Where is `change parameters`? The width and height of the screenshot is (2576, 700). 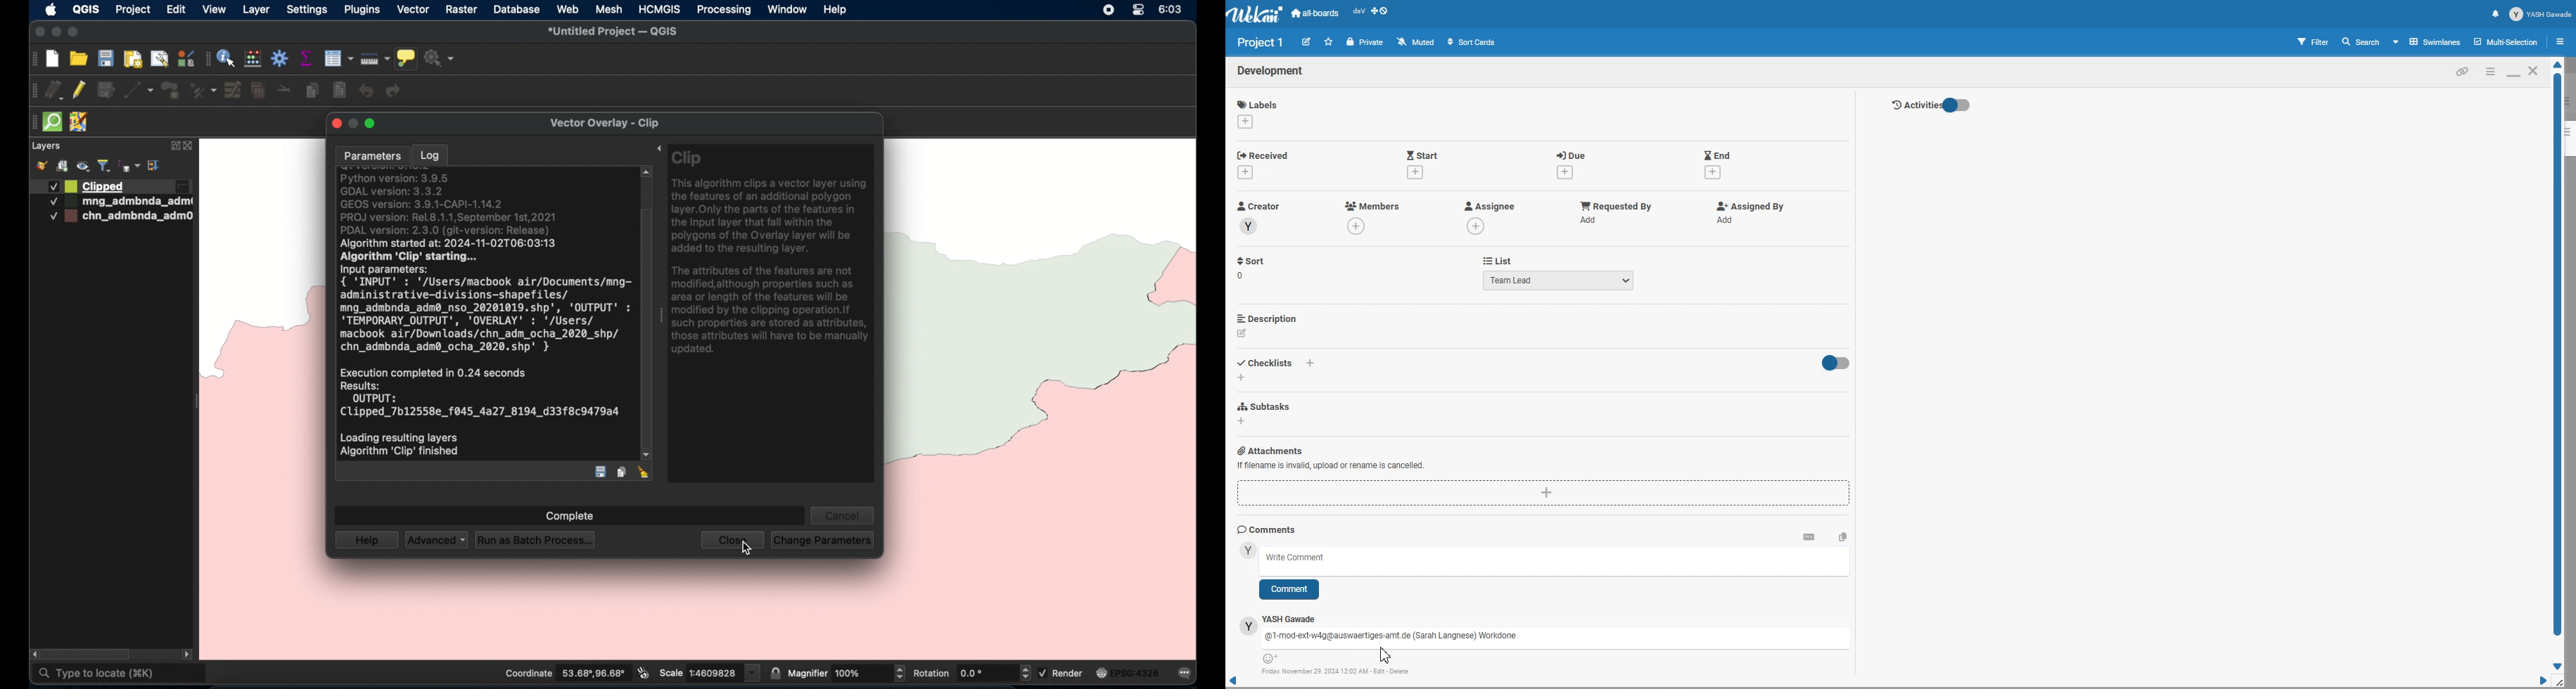 change parameters is located at coordinates (822, 540).